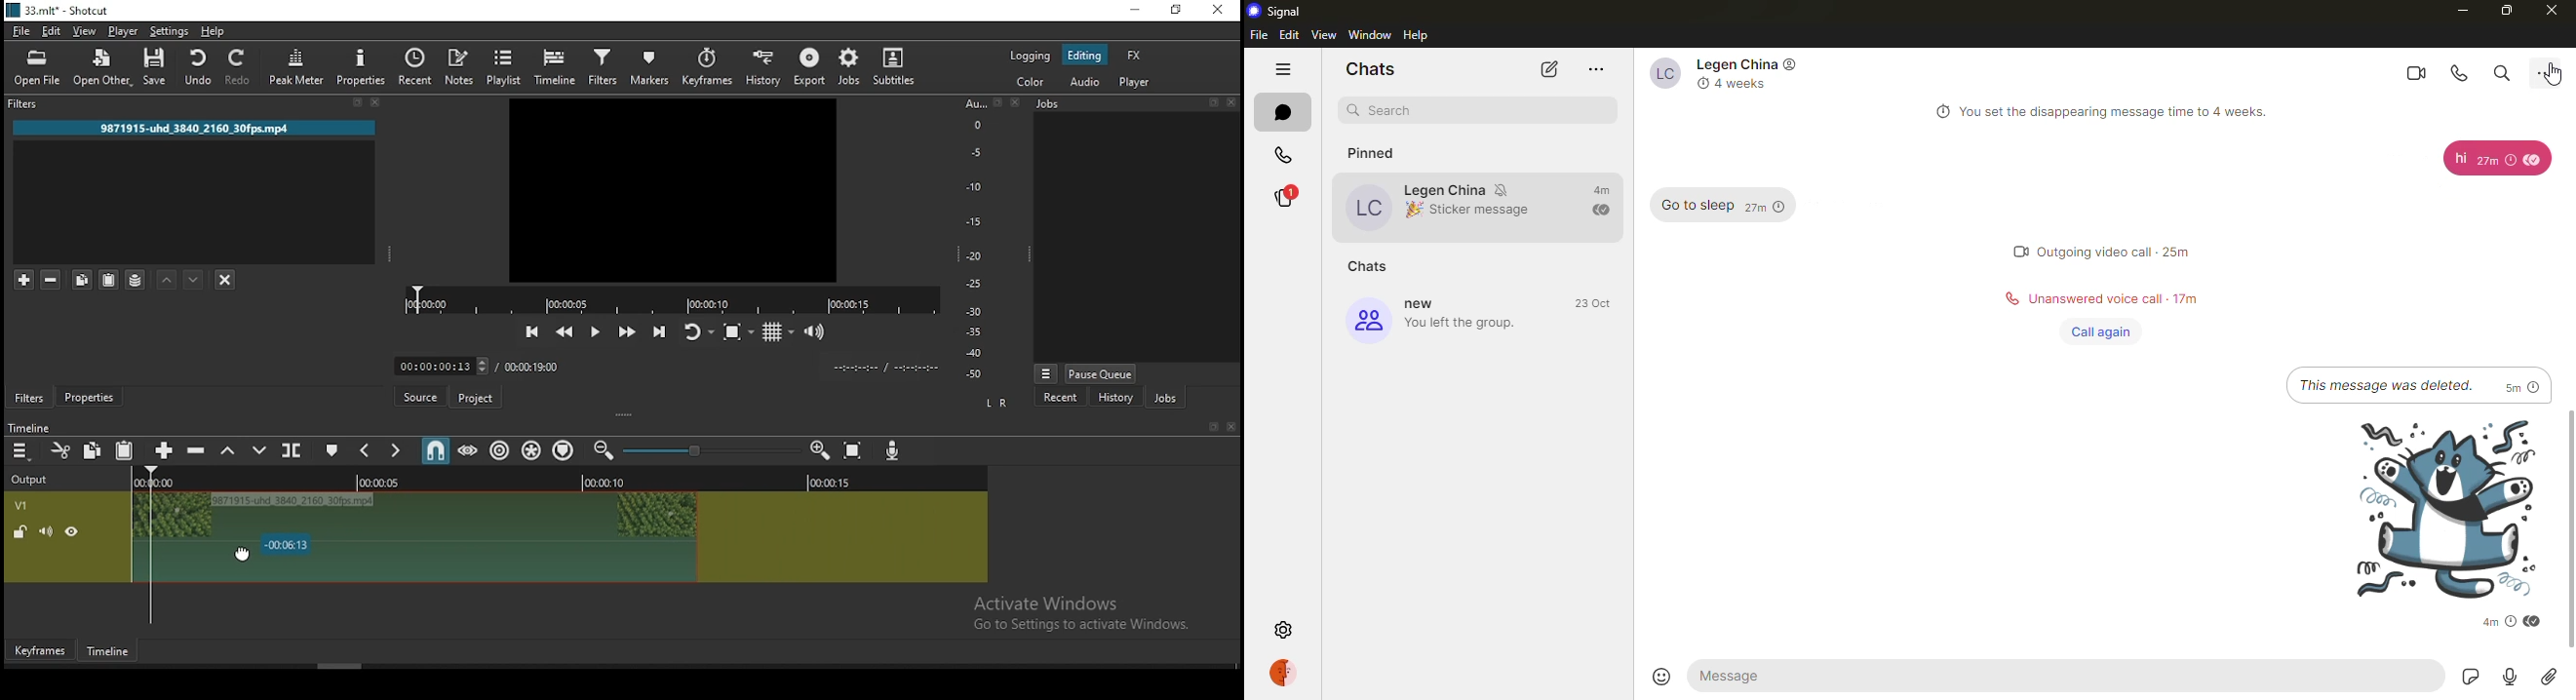 The height and width of the screenshot is (700, 2576). Describe the element at coordinates (672, 189) in the screenshot. I see `preview` at that location.